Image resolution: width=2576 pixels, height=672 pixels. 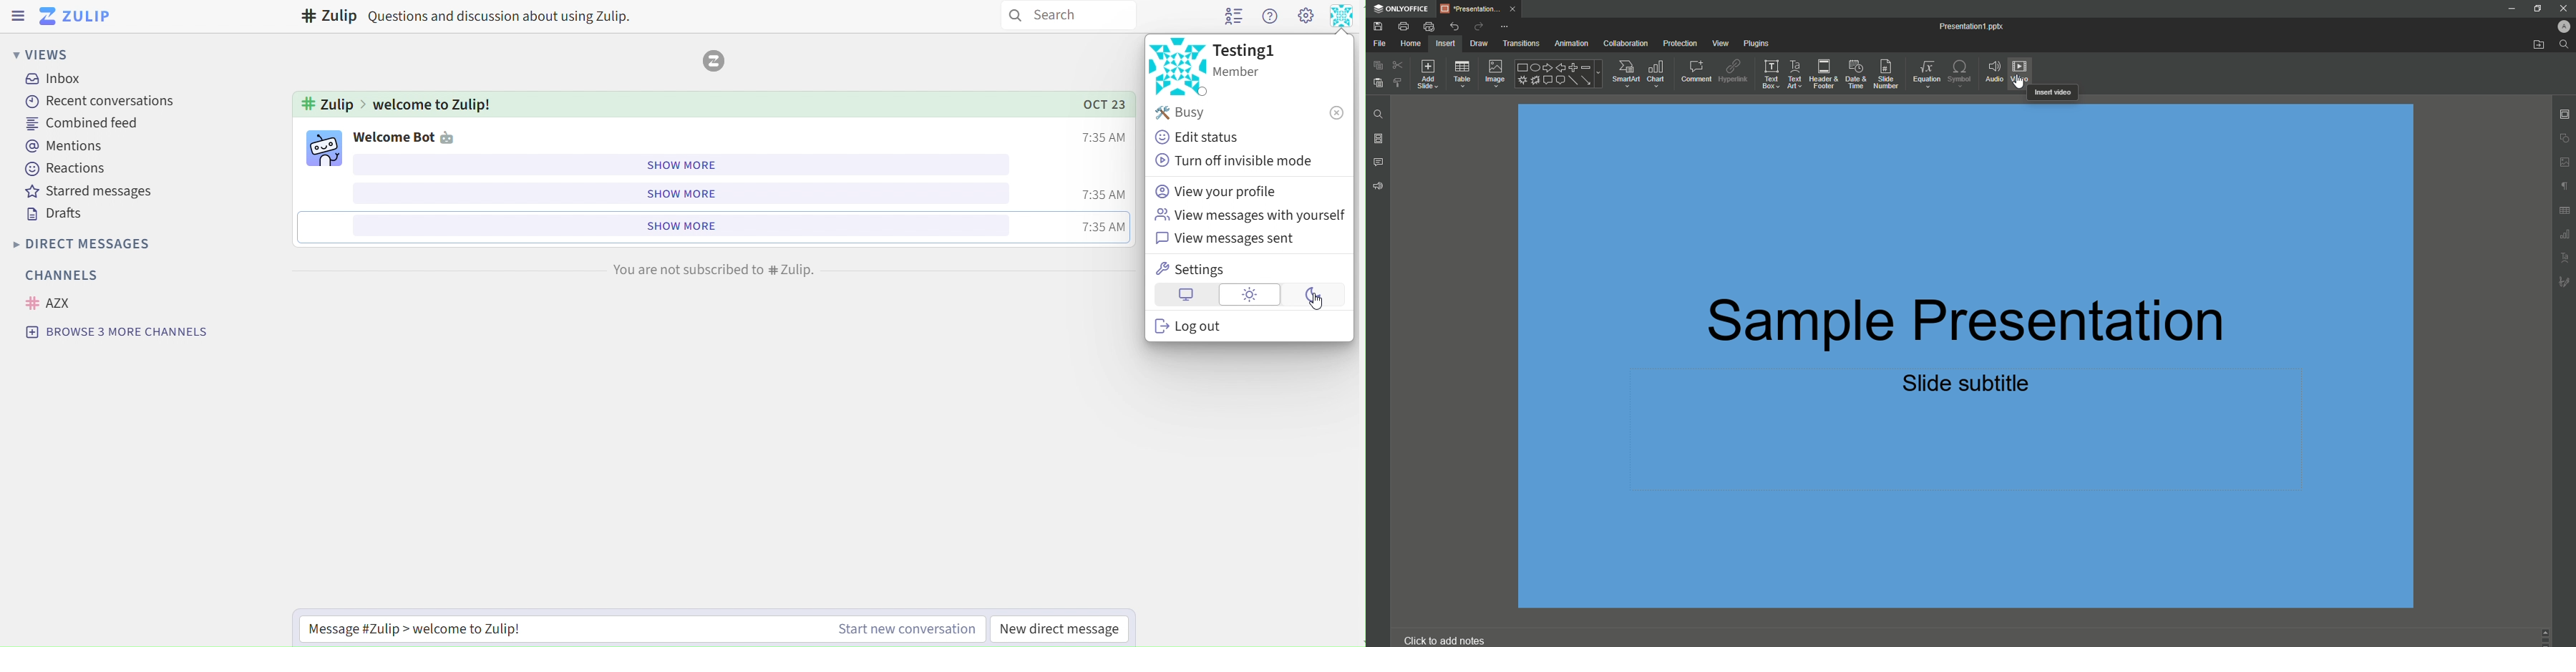 What do you see at coordinates (1069, 15) in the screenshot?
I see `search` at bounding box center [1069, 15].